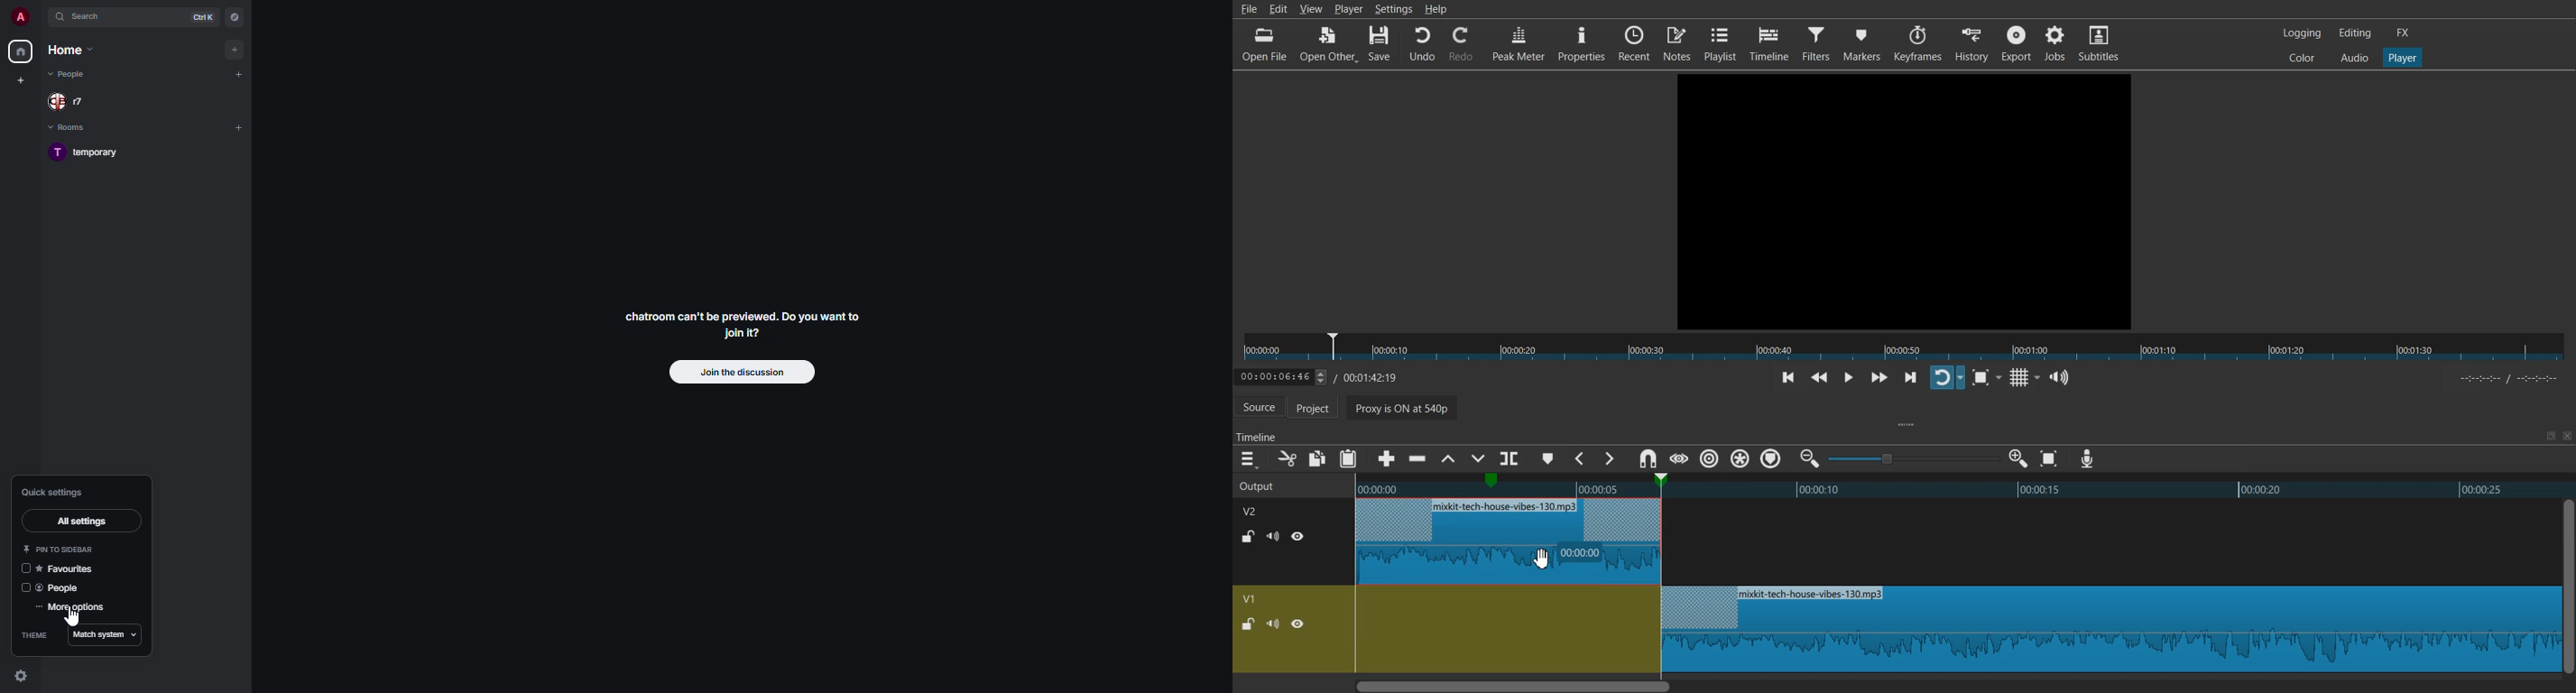  What do you see at coordinates (1848, 378) in the screenshot?
I see `Toggle play or pause` at bounding box center [1848, 378].